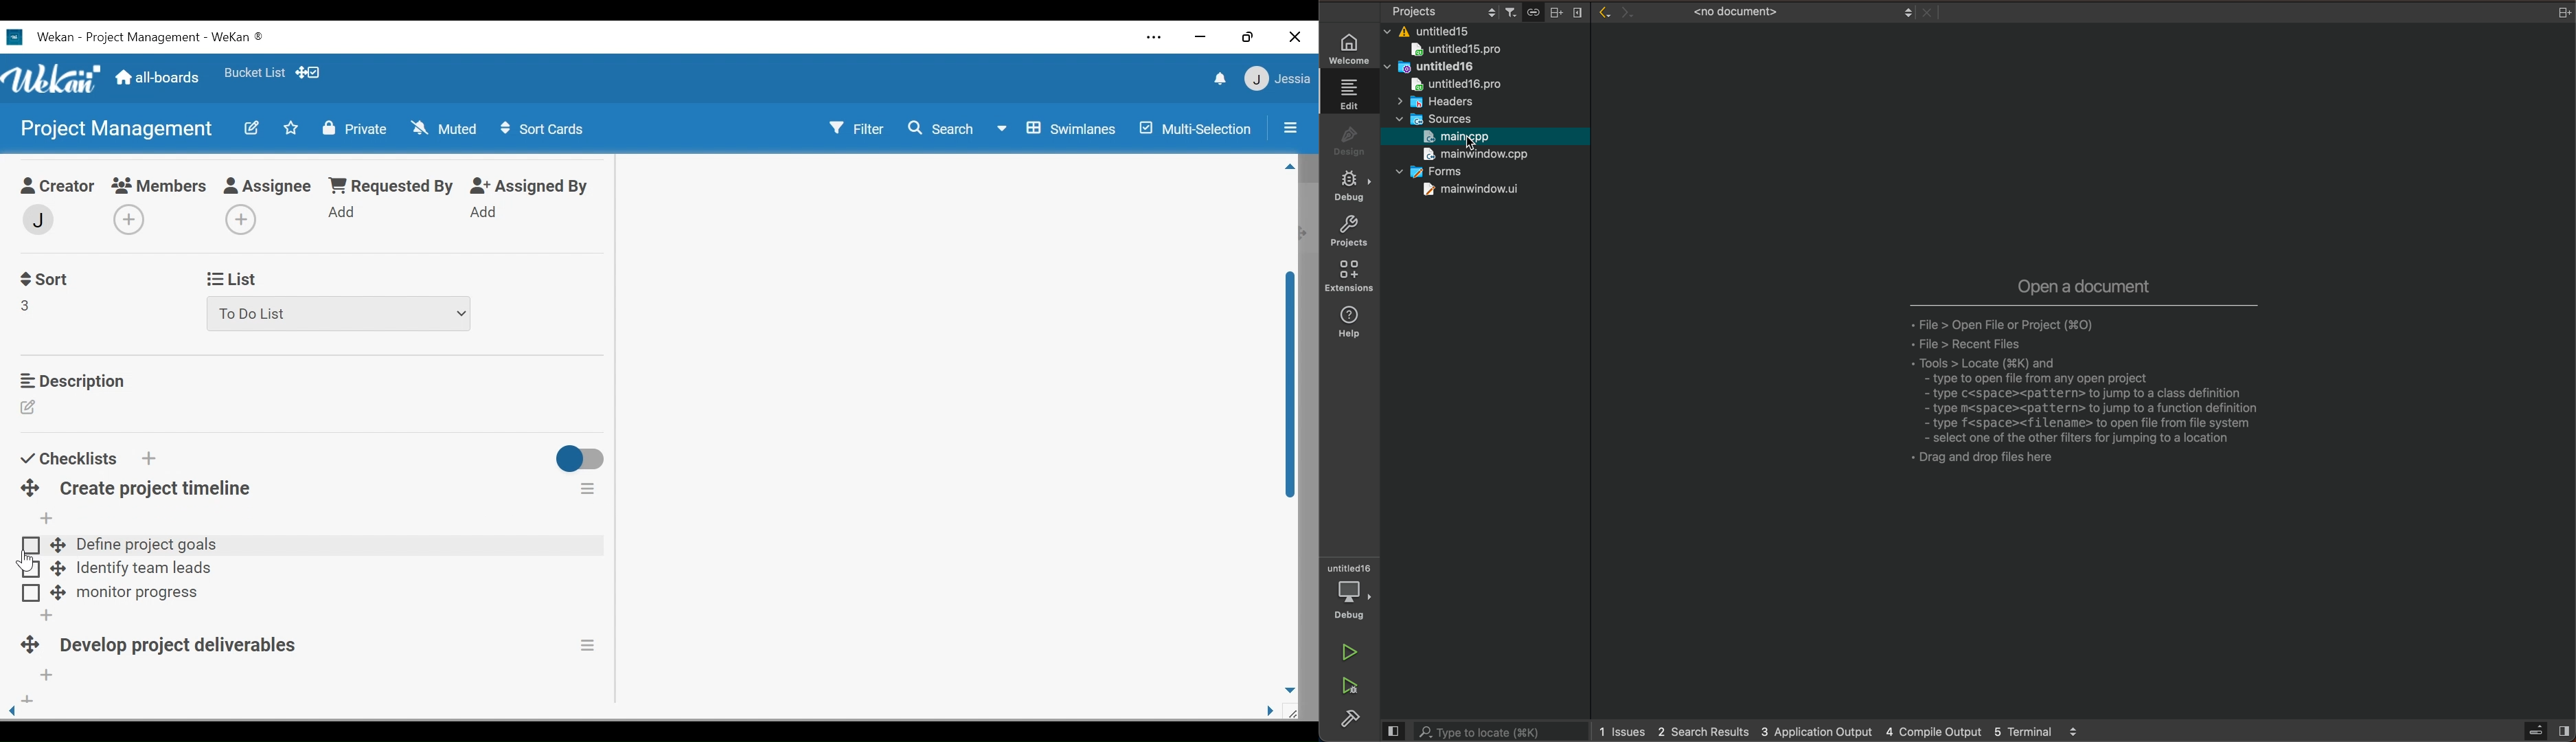 This screenshot has height=756, width=2576. What do you see at coordinates (582, 461) in the screenshot?
I see `Toggle show/hide checklist` at bounding box center [582, 461].